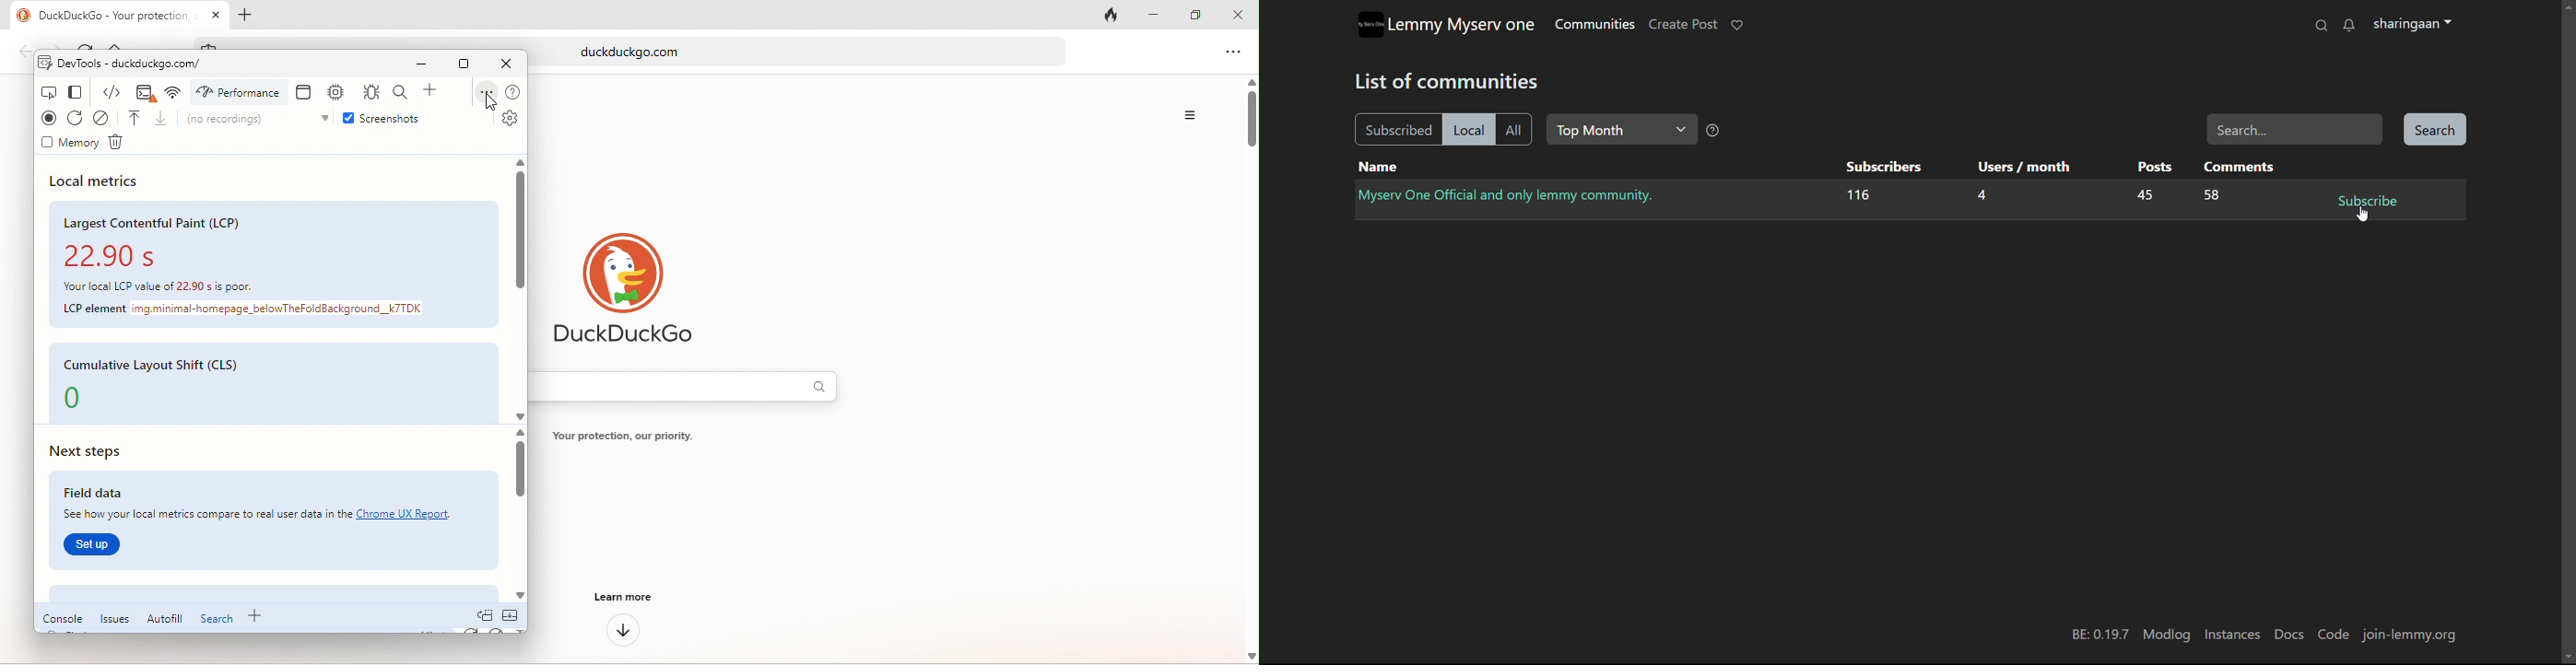  I want to click on search, so click(2320, 25).